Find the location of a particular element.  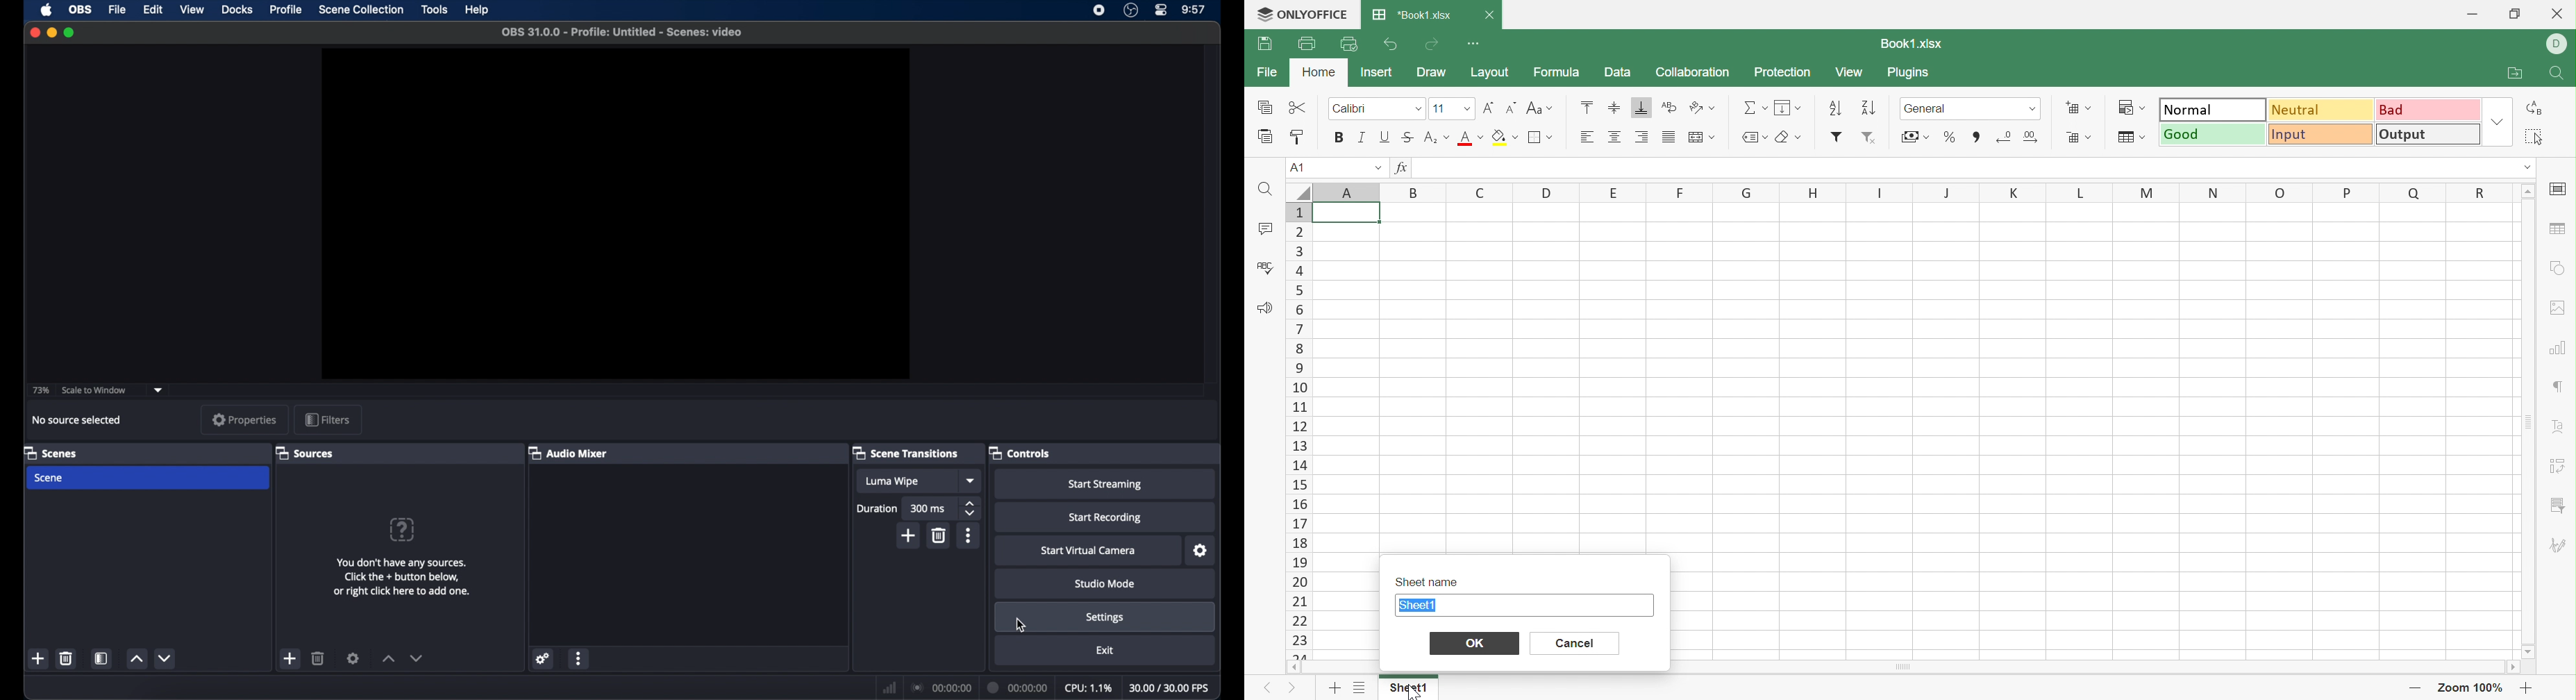

increment is located at coordinates (389, 659).